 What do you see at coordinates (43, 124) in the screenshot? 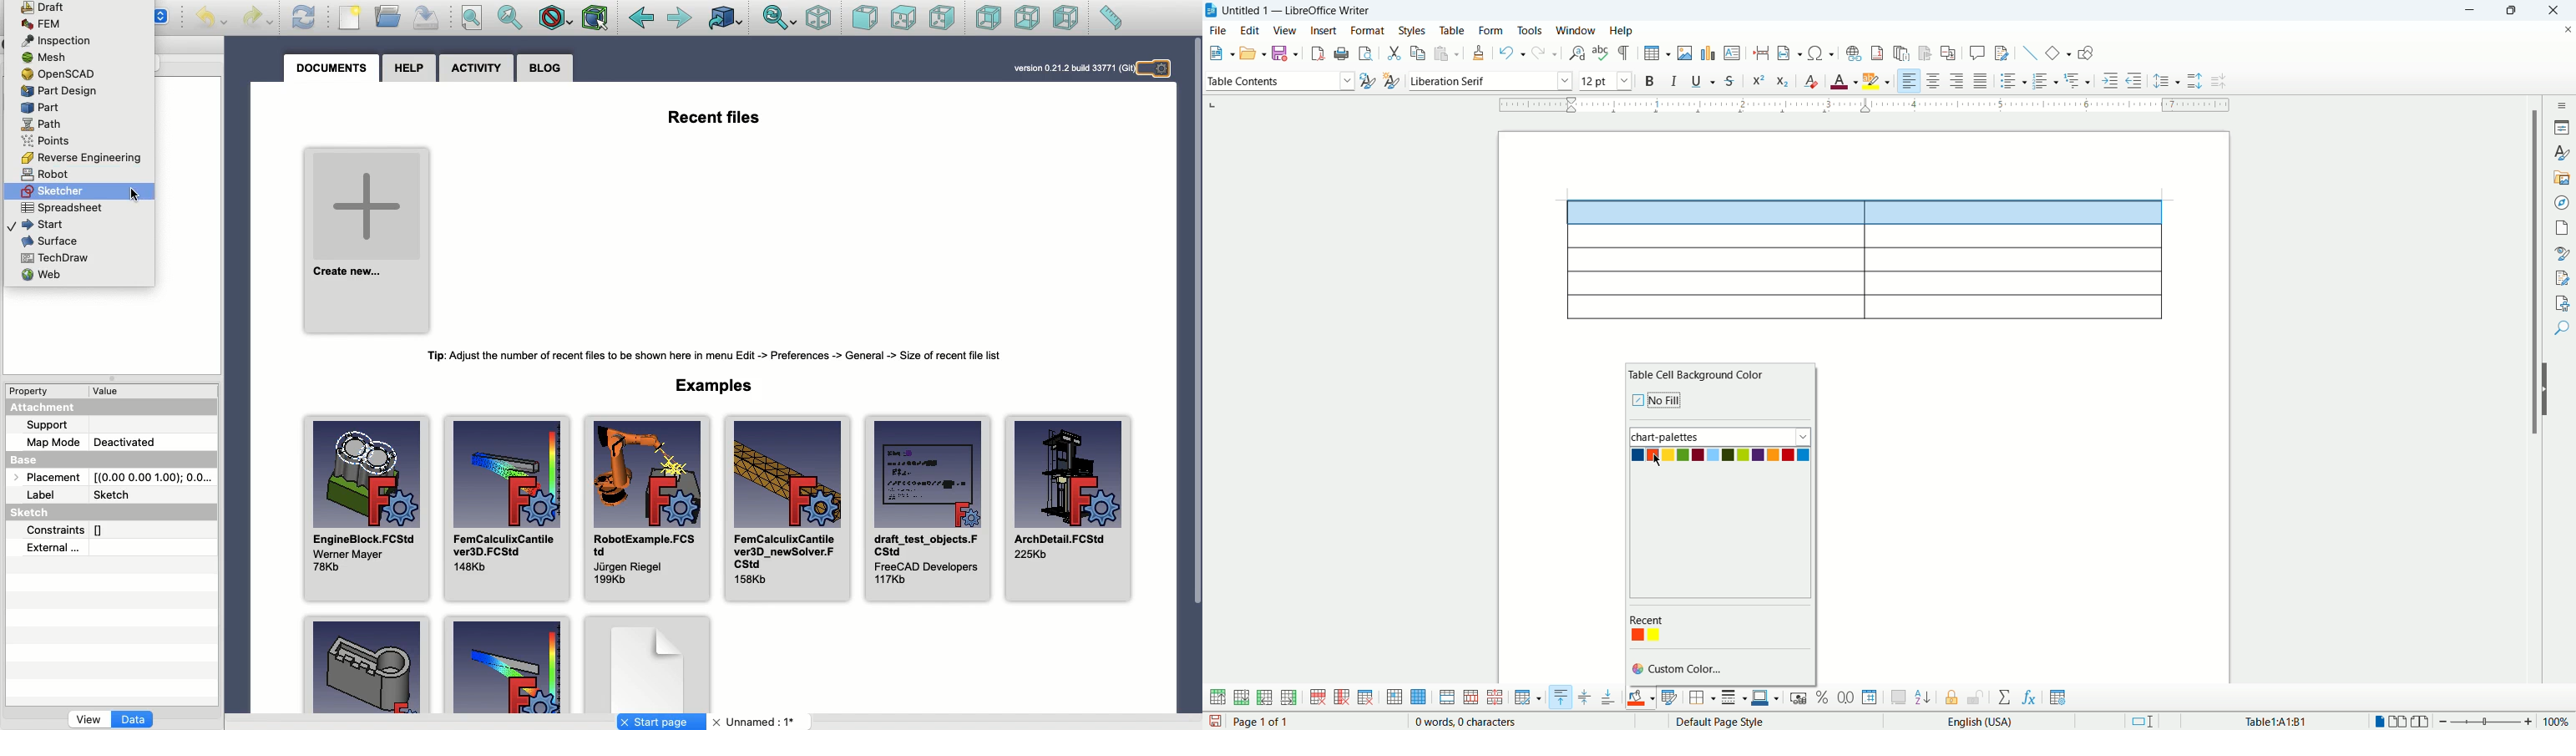
I see `Path` at bounding box center [43, 124].